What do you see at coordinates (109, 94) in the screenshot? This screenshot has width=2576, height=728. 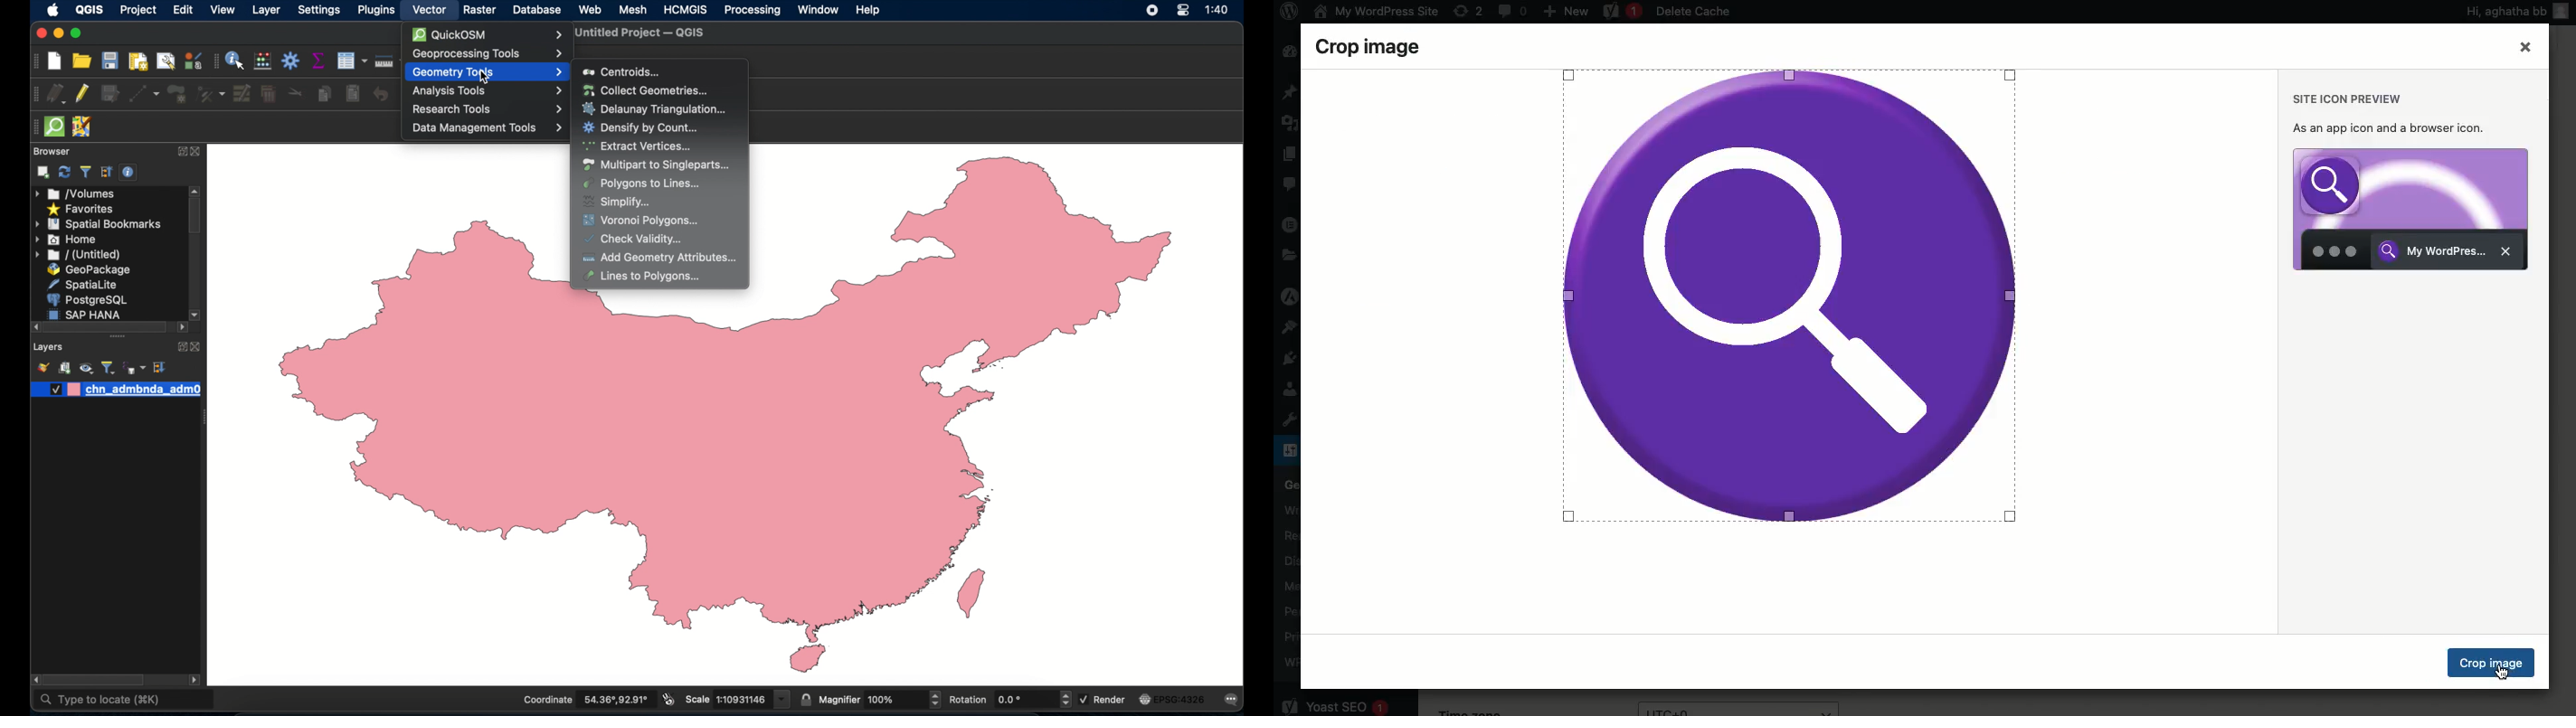 I see `save edits` at bounding box center [109, 94].